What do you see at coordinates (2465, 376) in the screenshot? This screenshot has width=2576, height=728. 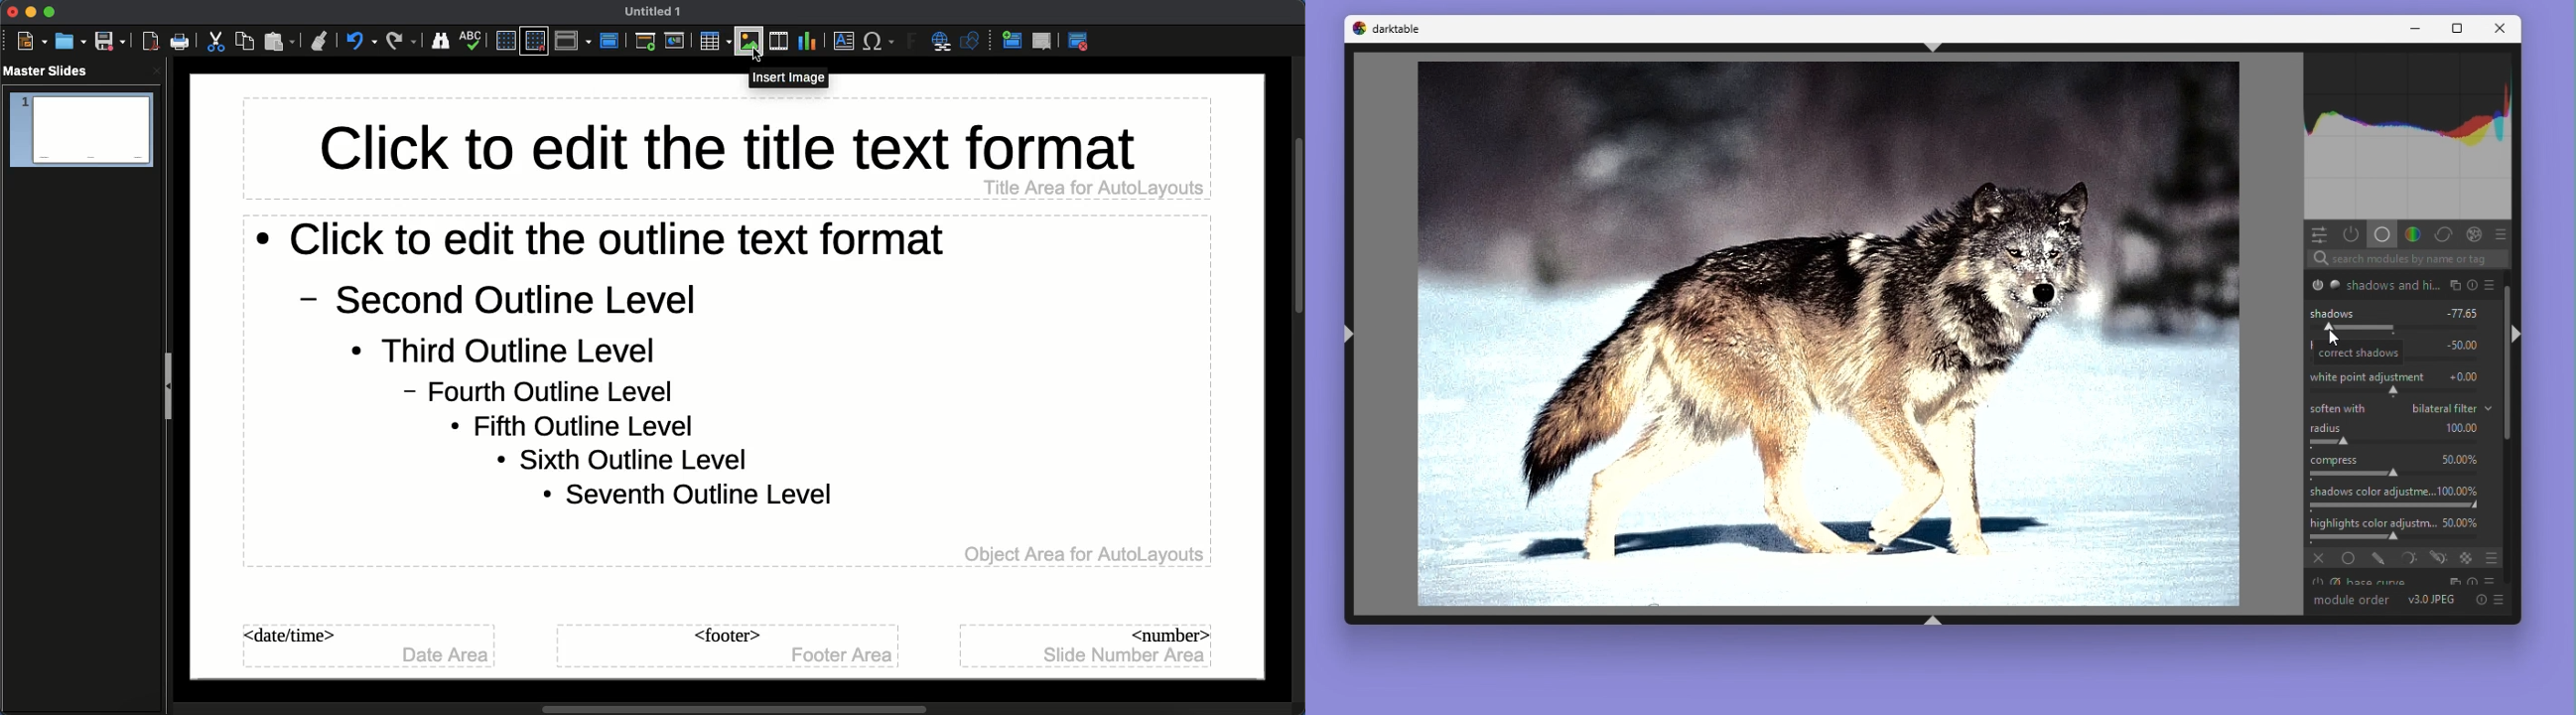 I see `+0.00` at bounding box center [2465, 376].